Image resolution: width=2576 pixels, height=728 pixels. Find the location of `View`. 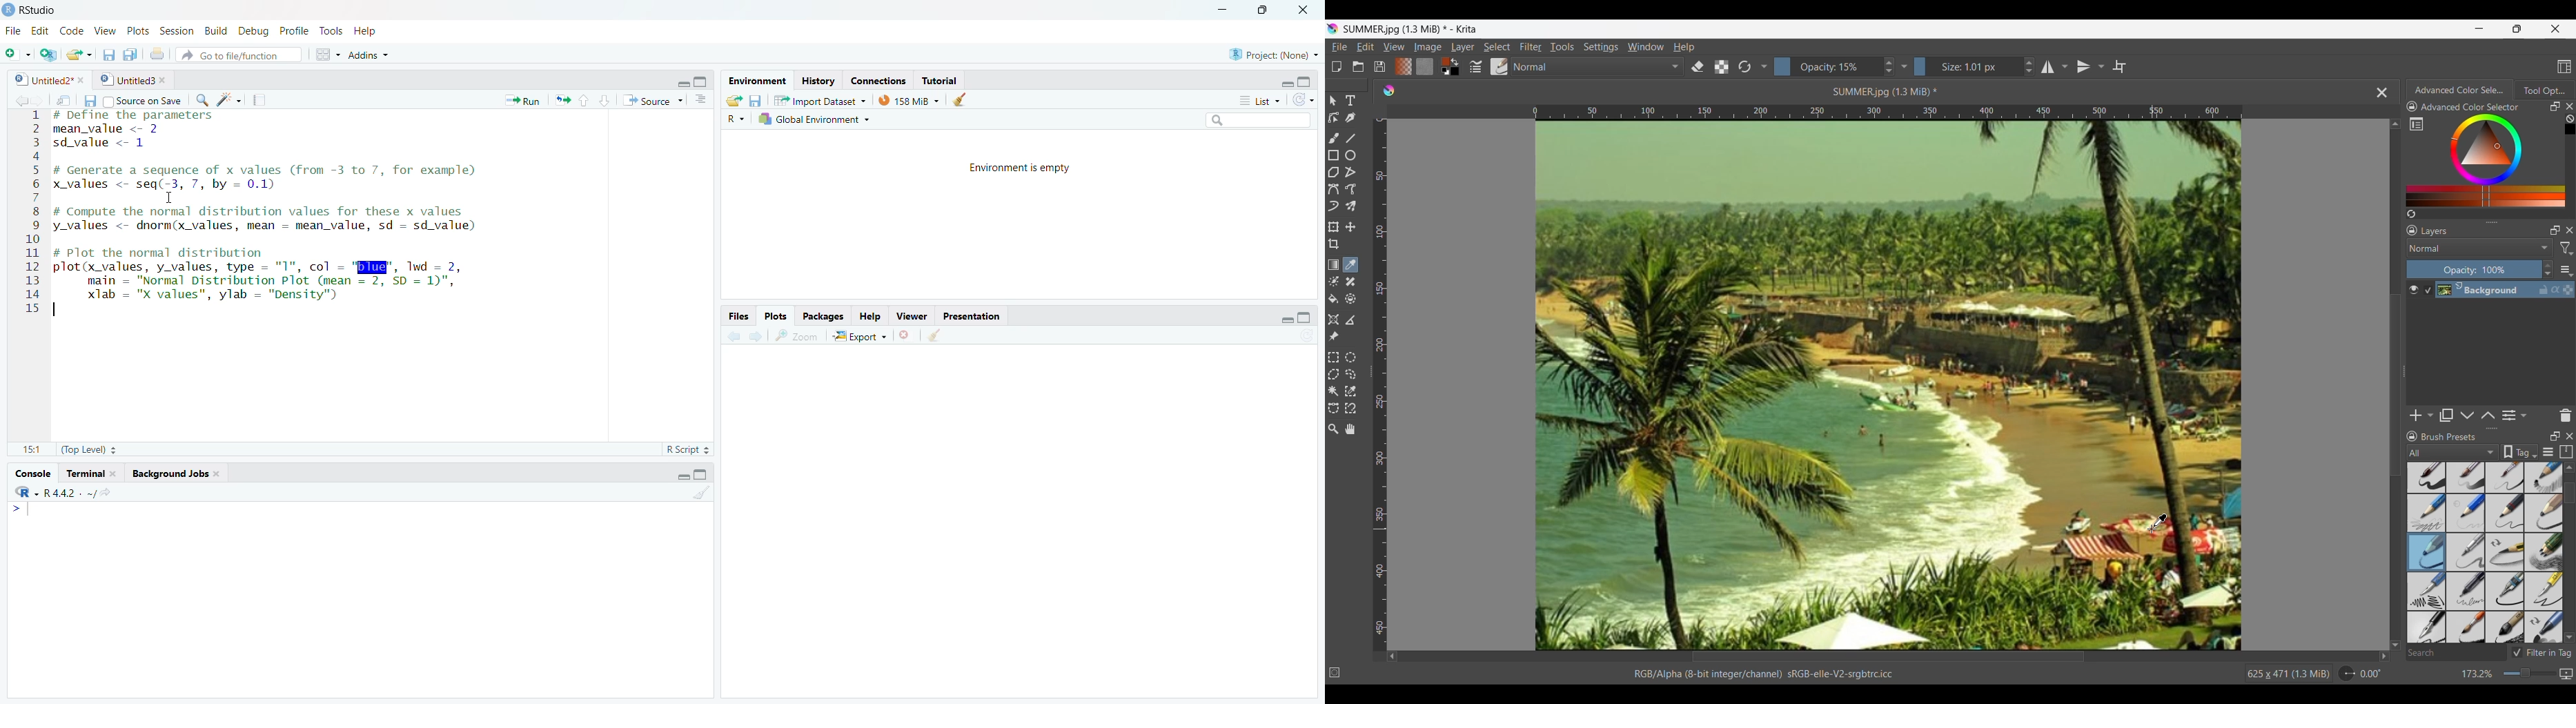

View is located at coordinates (102, 29).